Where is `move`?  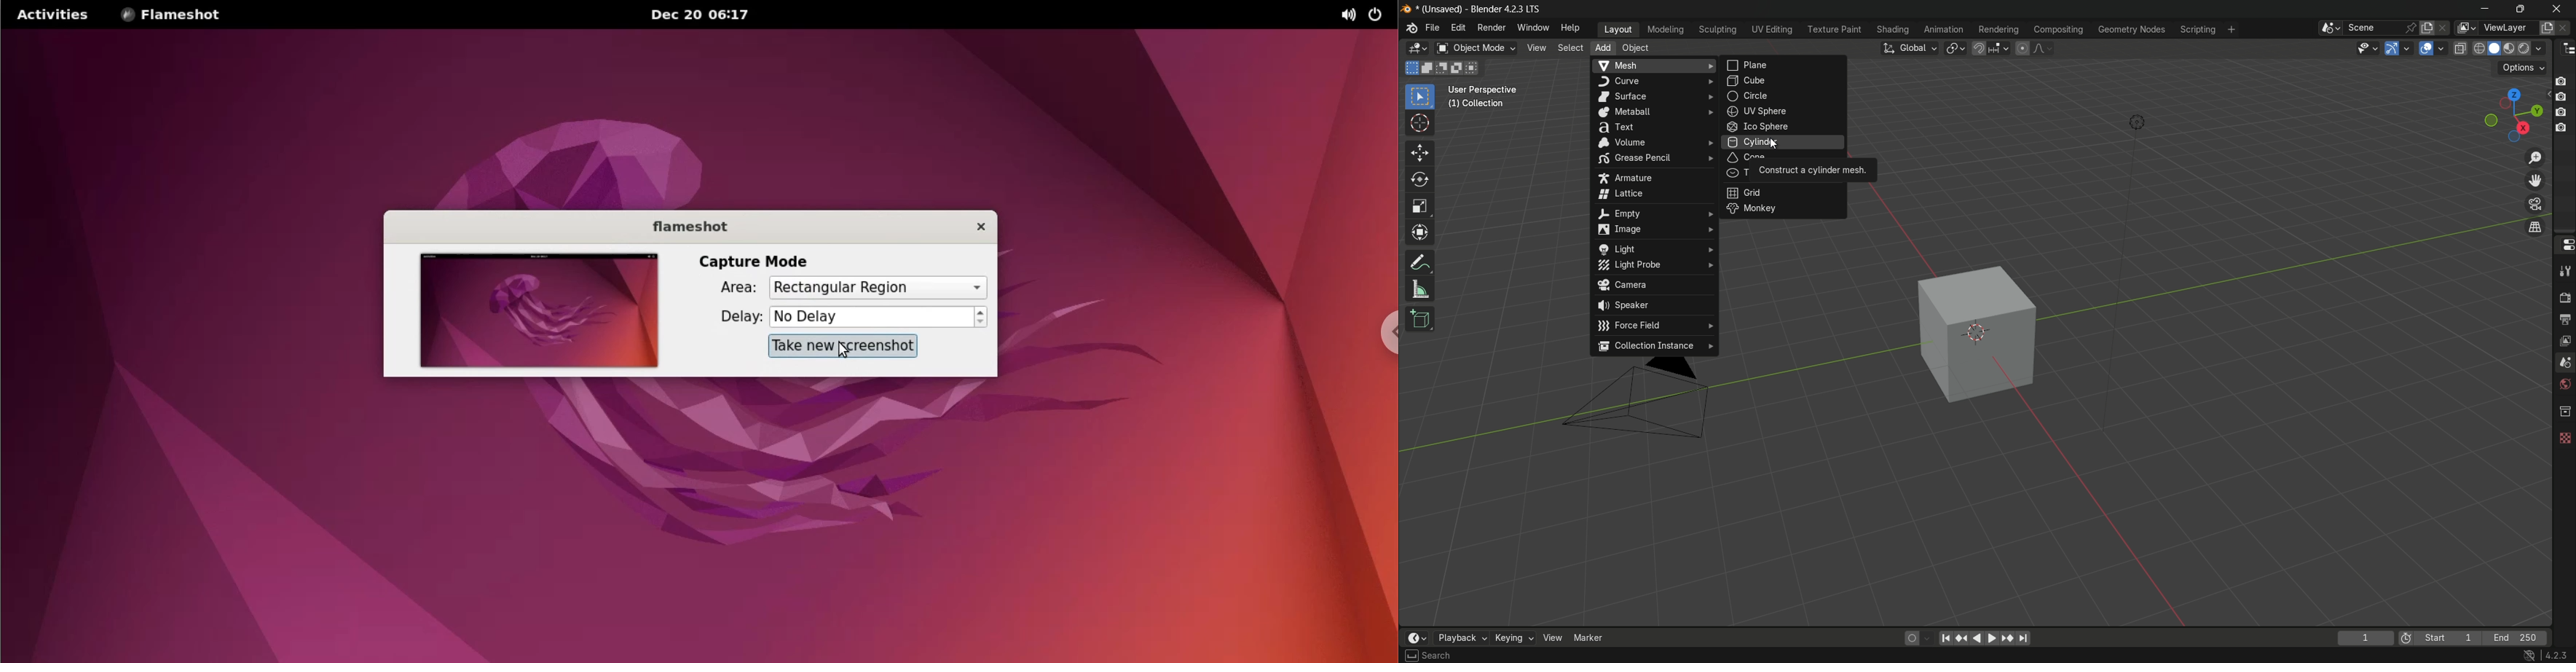
move is located at coordinates (1420, 153).